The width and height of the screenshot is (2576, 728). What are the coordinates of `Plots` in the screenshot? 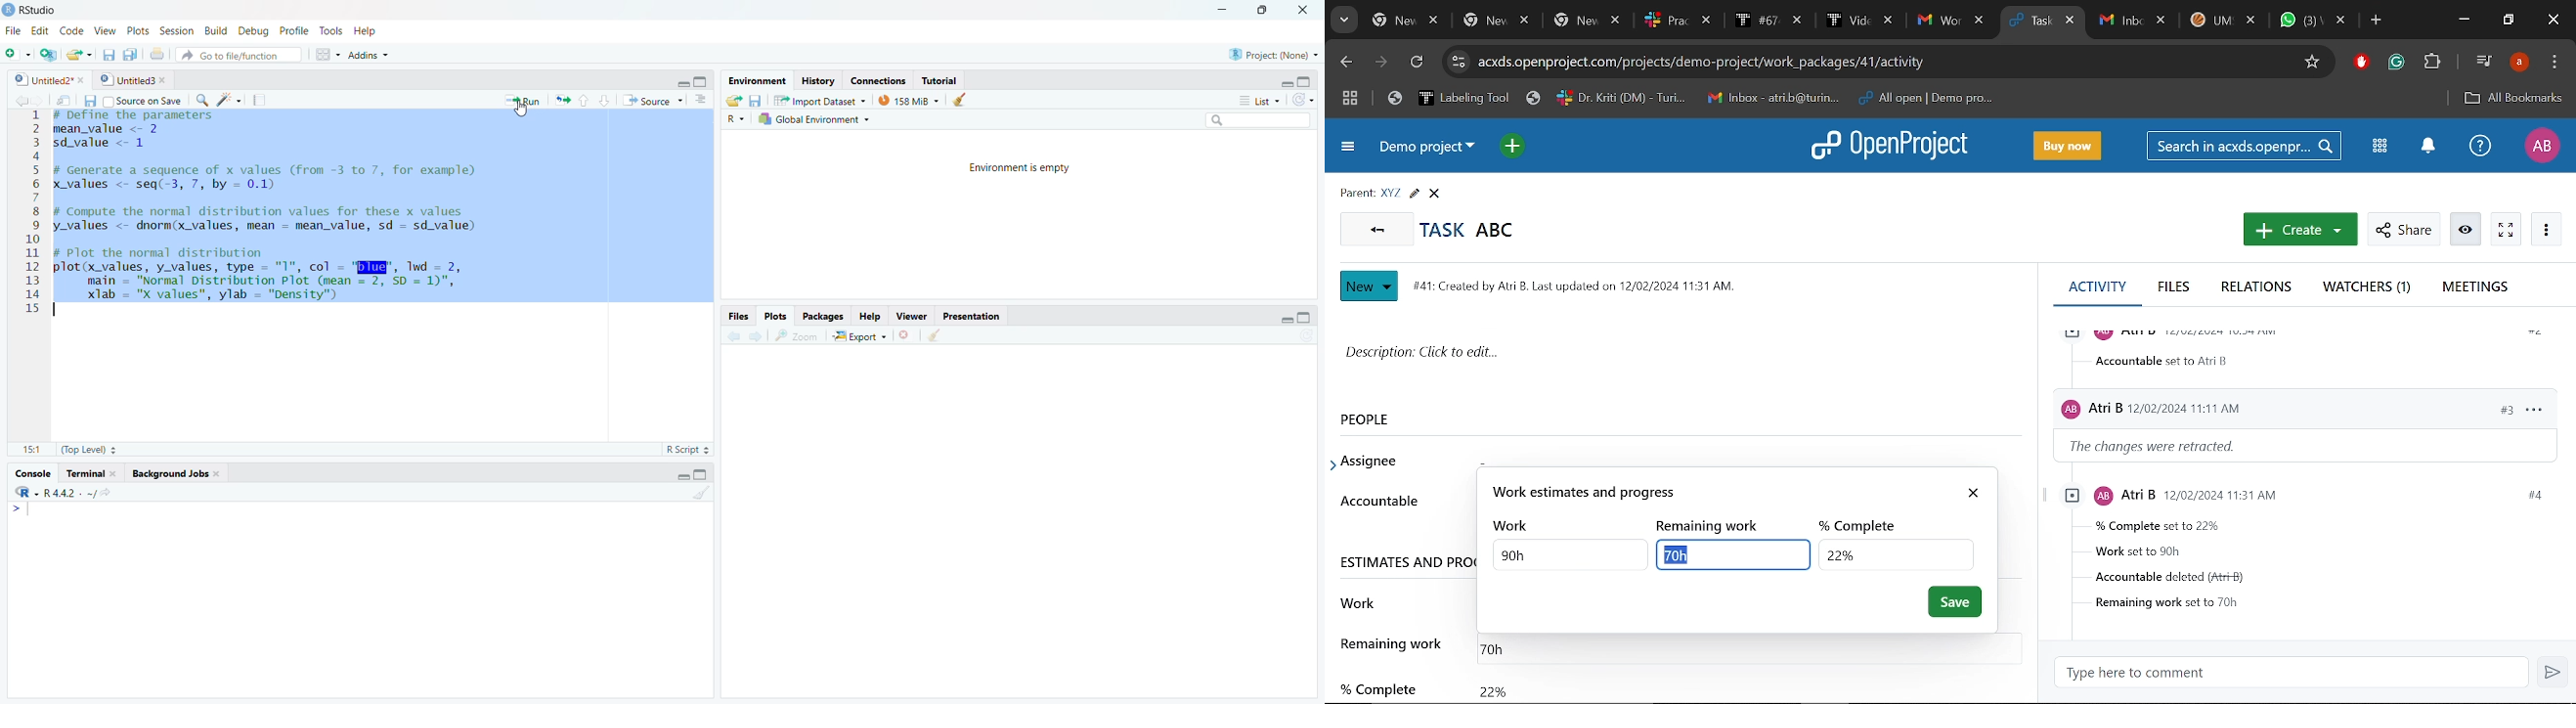 It's located at (778, 315).